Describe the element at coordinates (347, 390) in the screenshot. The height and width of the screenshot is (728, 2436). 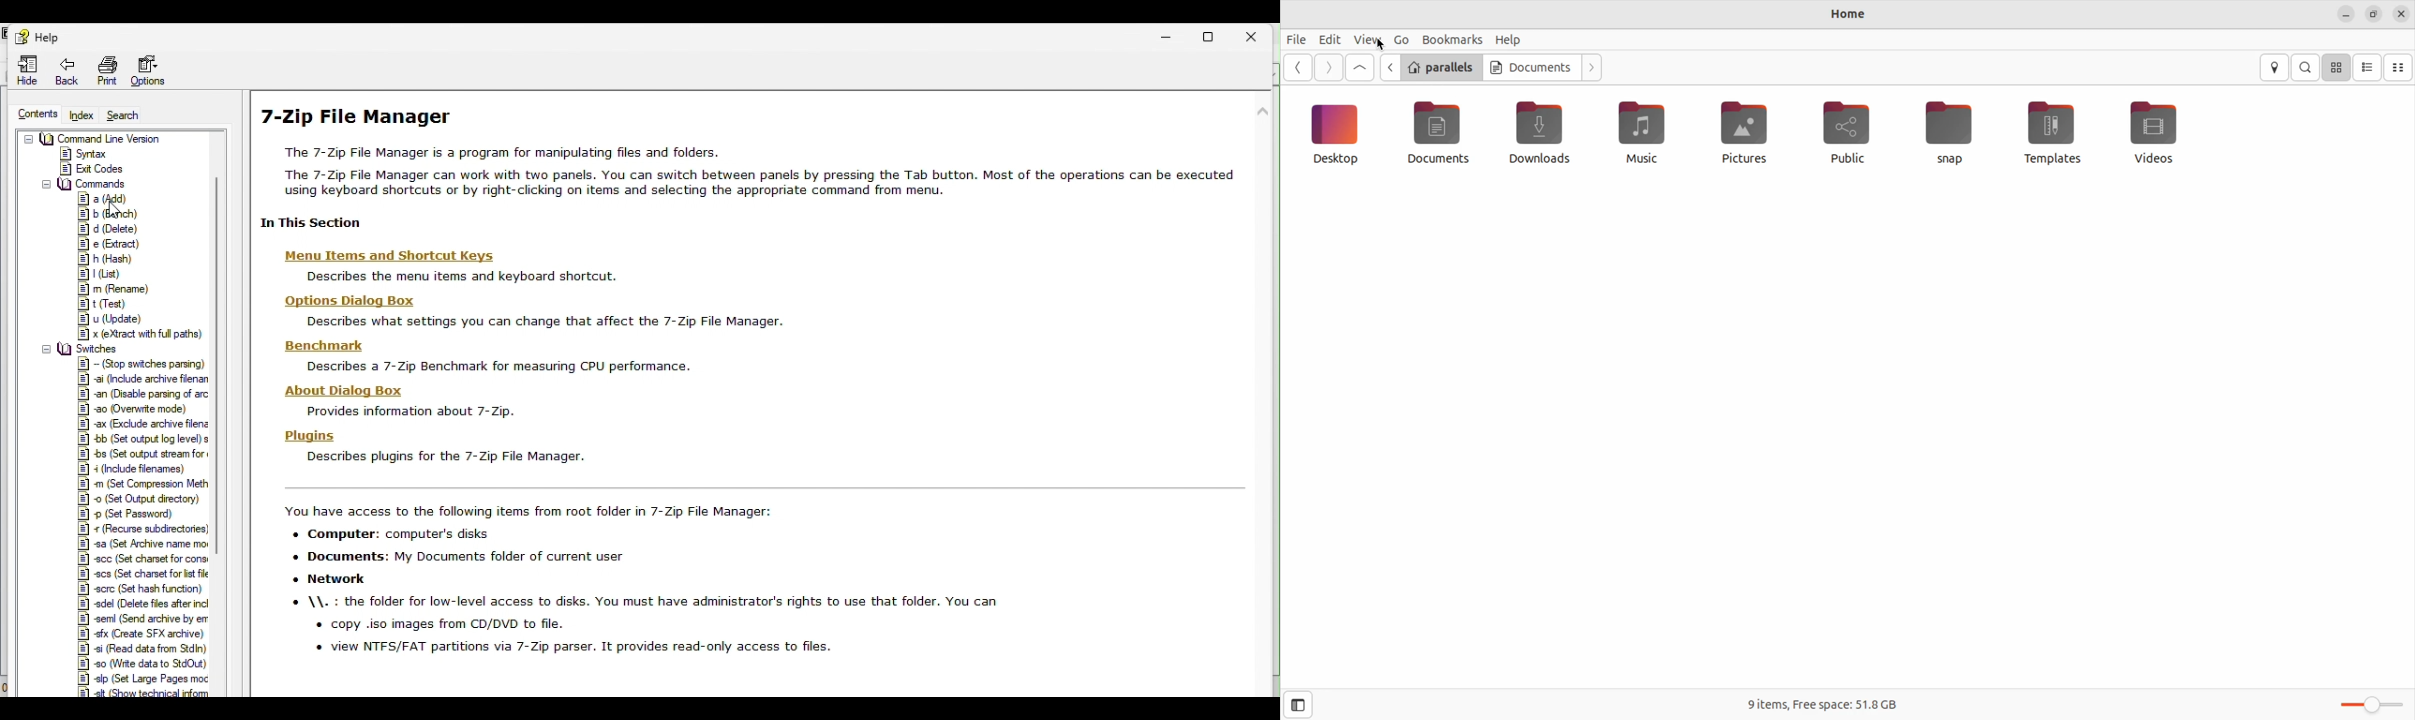
I see `‘About Dialog Box` at that location.